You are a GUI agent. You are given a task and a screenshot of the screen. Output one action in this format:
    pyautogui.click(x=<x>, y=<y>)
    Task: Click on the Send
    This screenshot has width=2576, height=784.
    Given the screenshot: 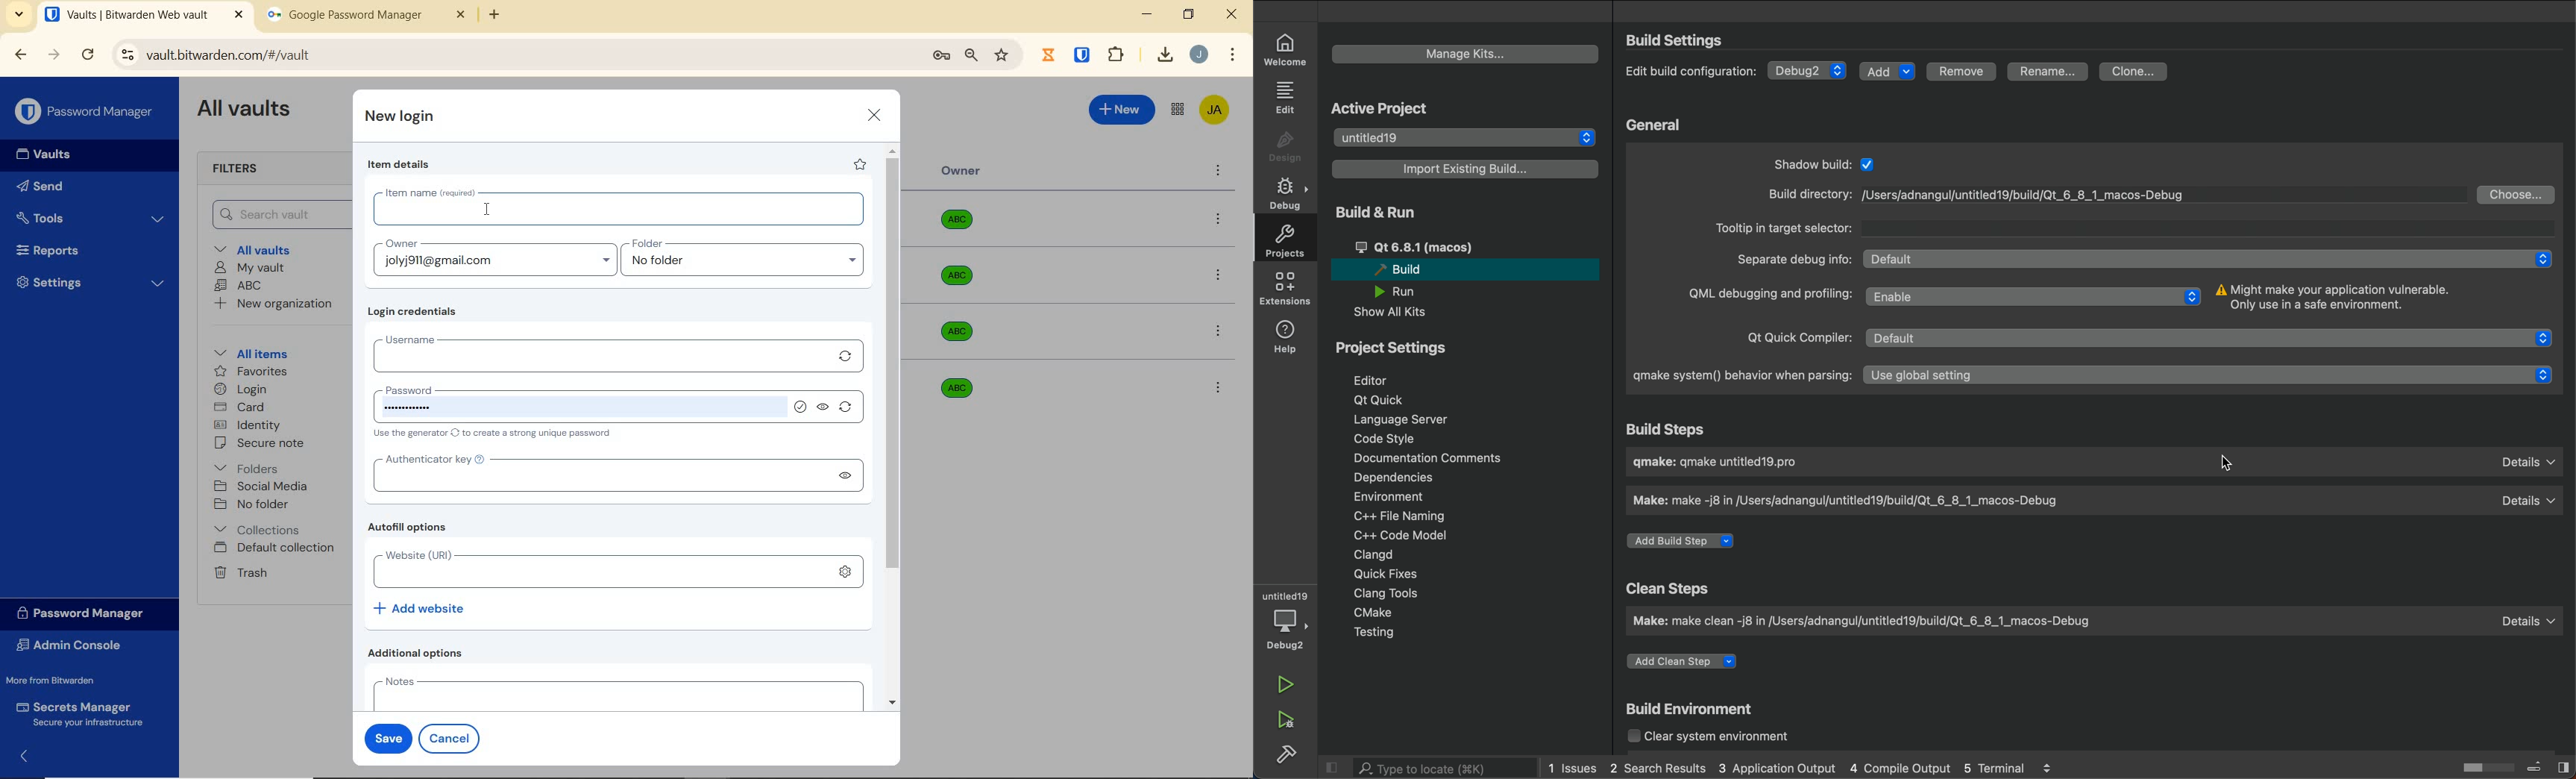 What is the action you would take?
    pyautogui.click(x=40, y=189)
    